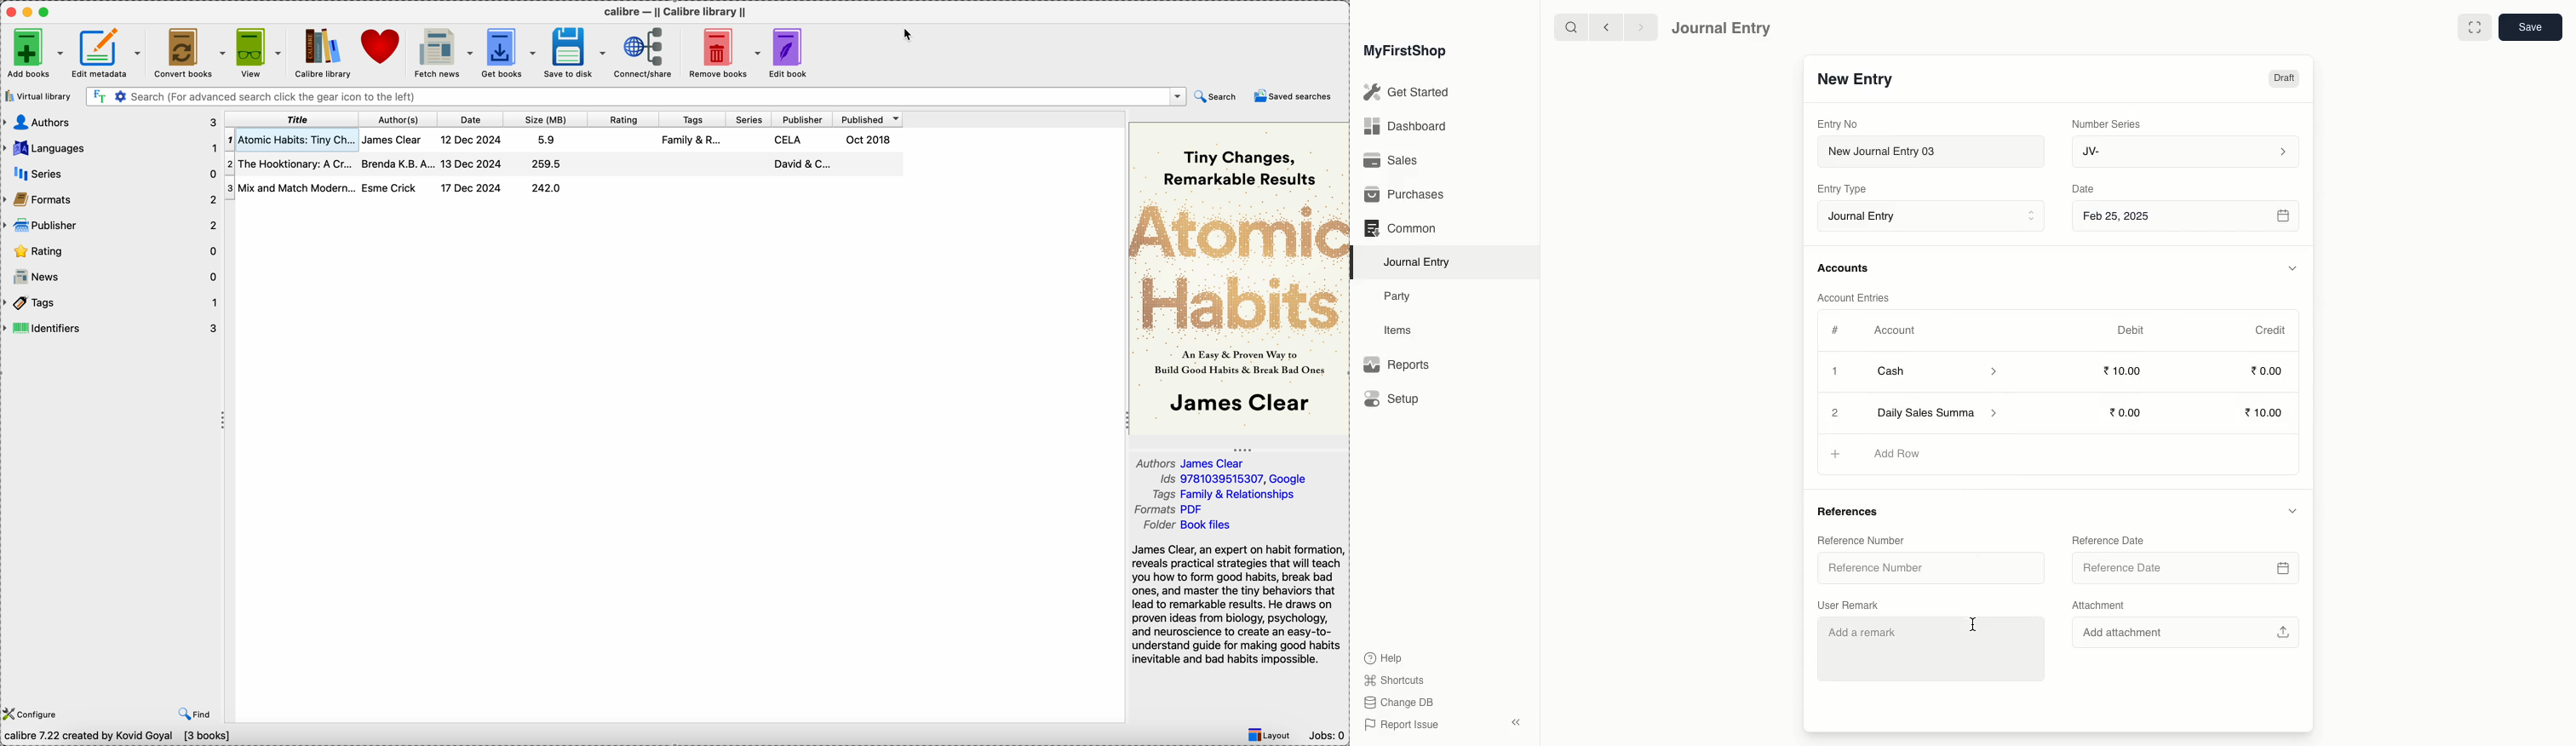 This screenshot has width=2576, height=756. Describe the element at coordinates (1722, 27) in the screenshot. I see `Journal Entry` at that location.